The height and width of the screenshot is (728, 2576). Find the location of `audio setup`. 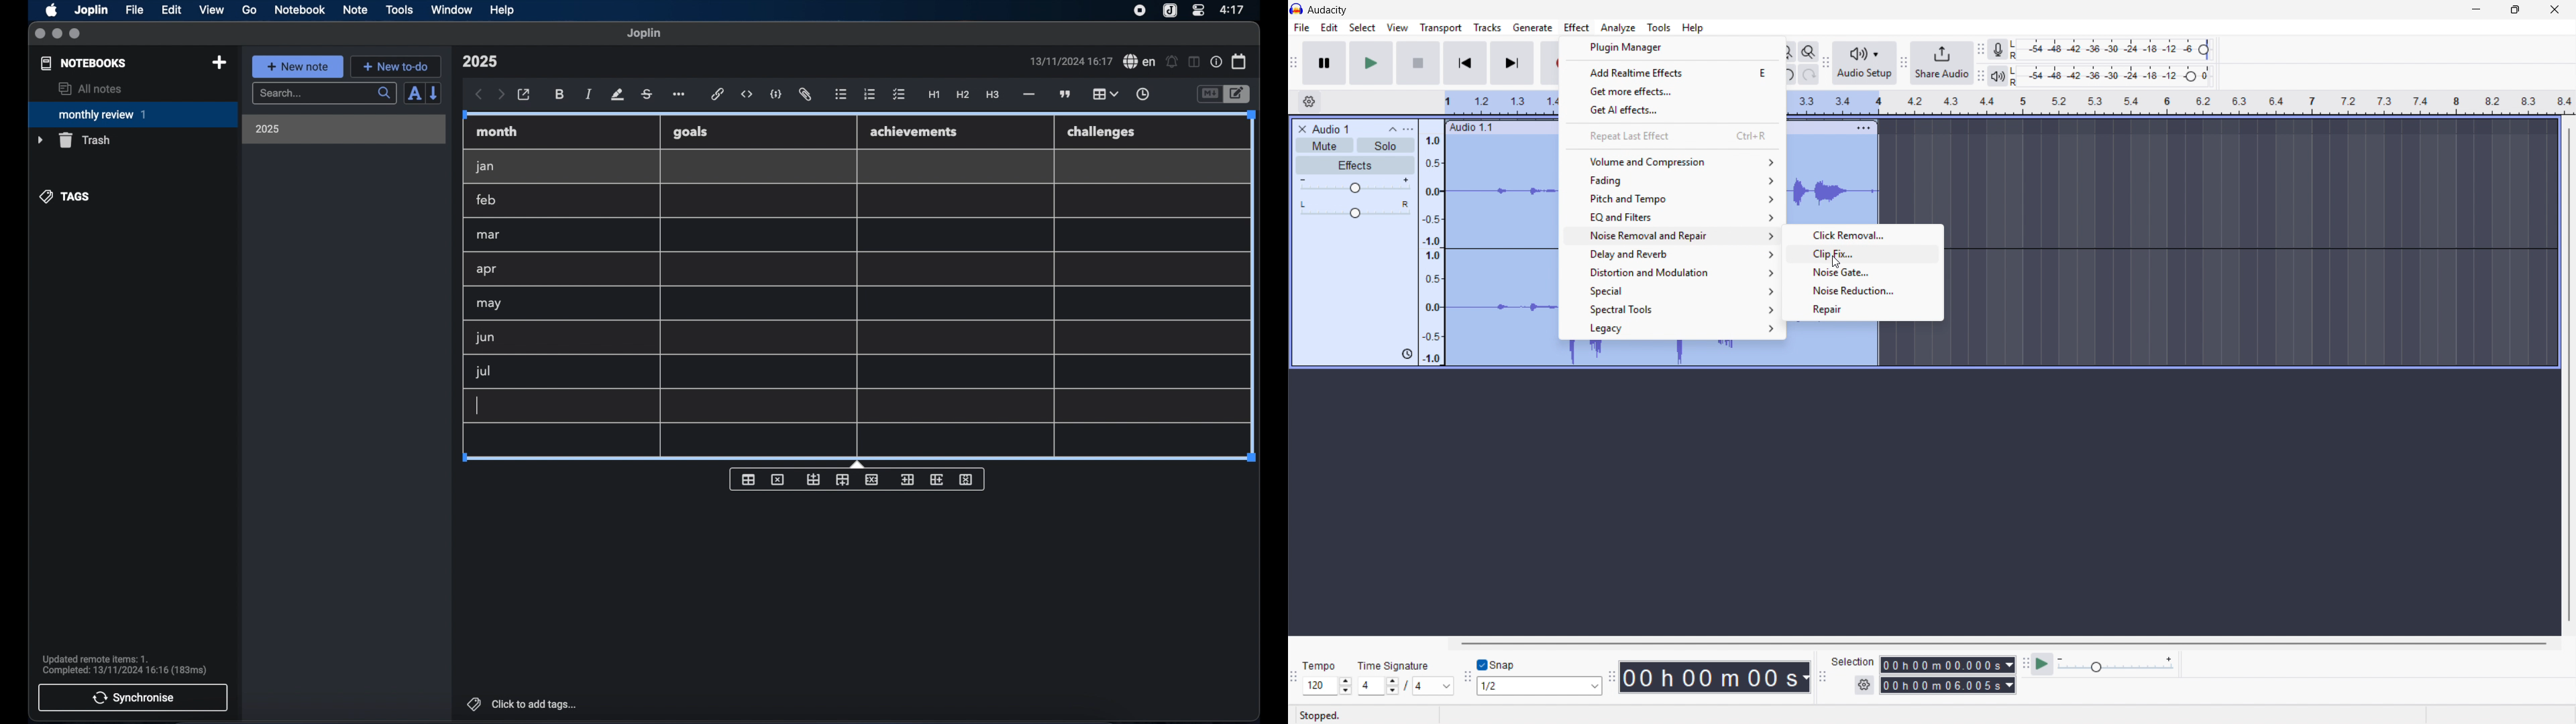

audio setup is located at coordinates (1865, 62).